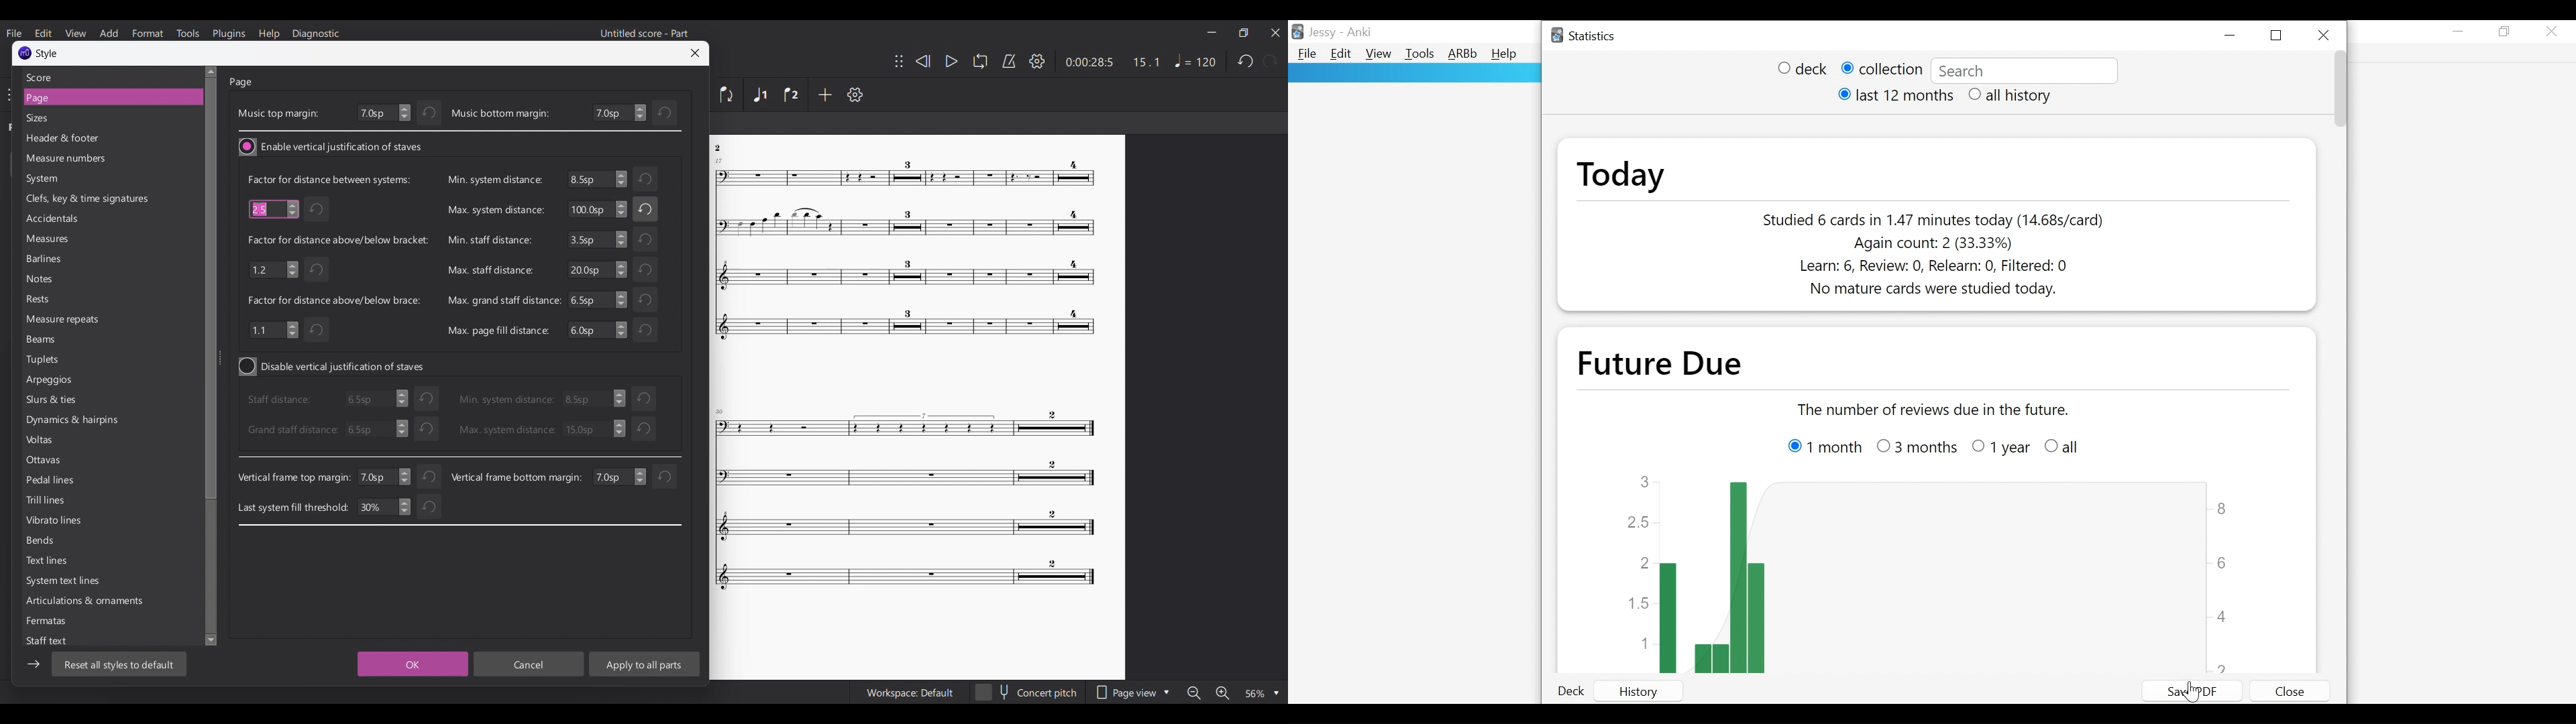 The height and width of the screenshot is (728, 2576). Describe the element at coordinates (294, 507) in the screenshot. I see `Last system fill threshold` at that location.